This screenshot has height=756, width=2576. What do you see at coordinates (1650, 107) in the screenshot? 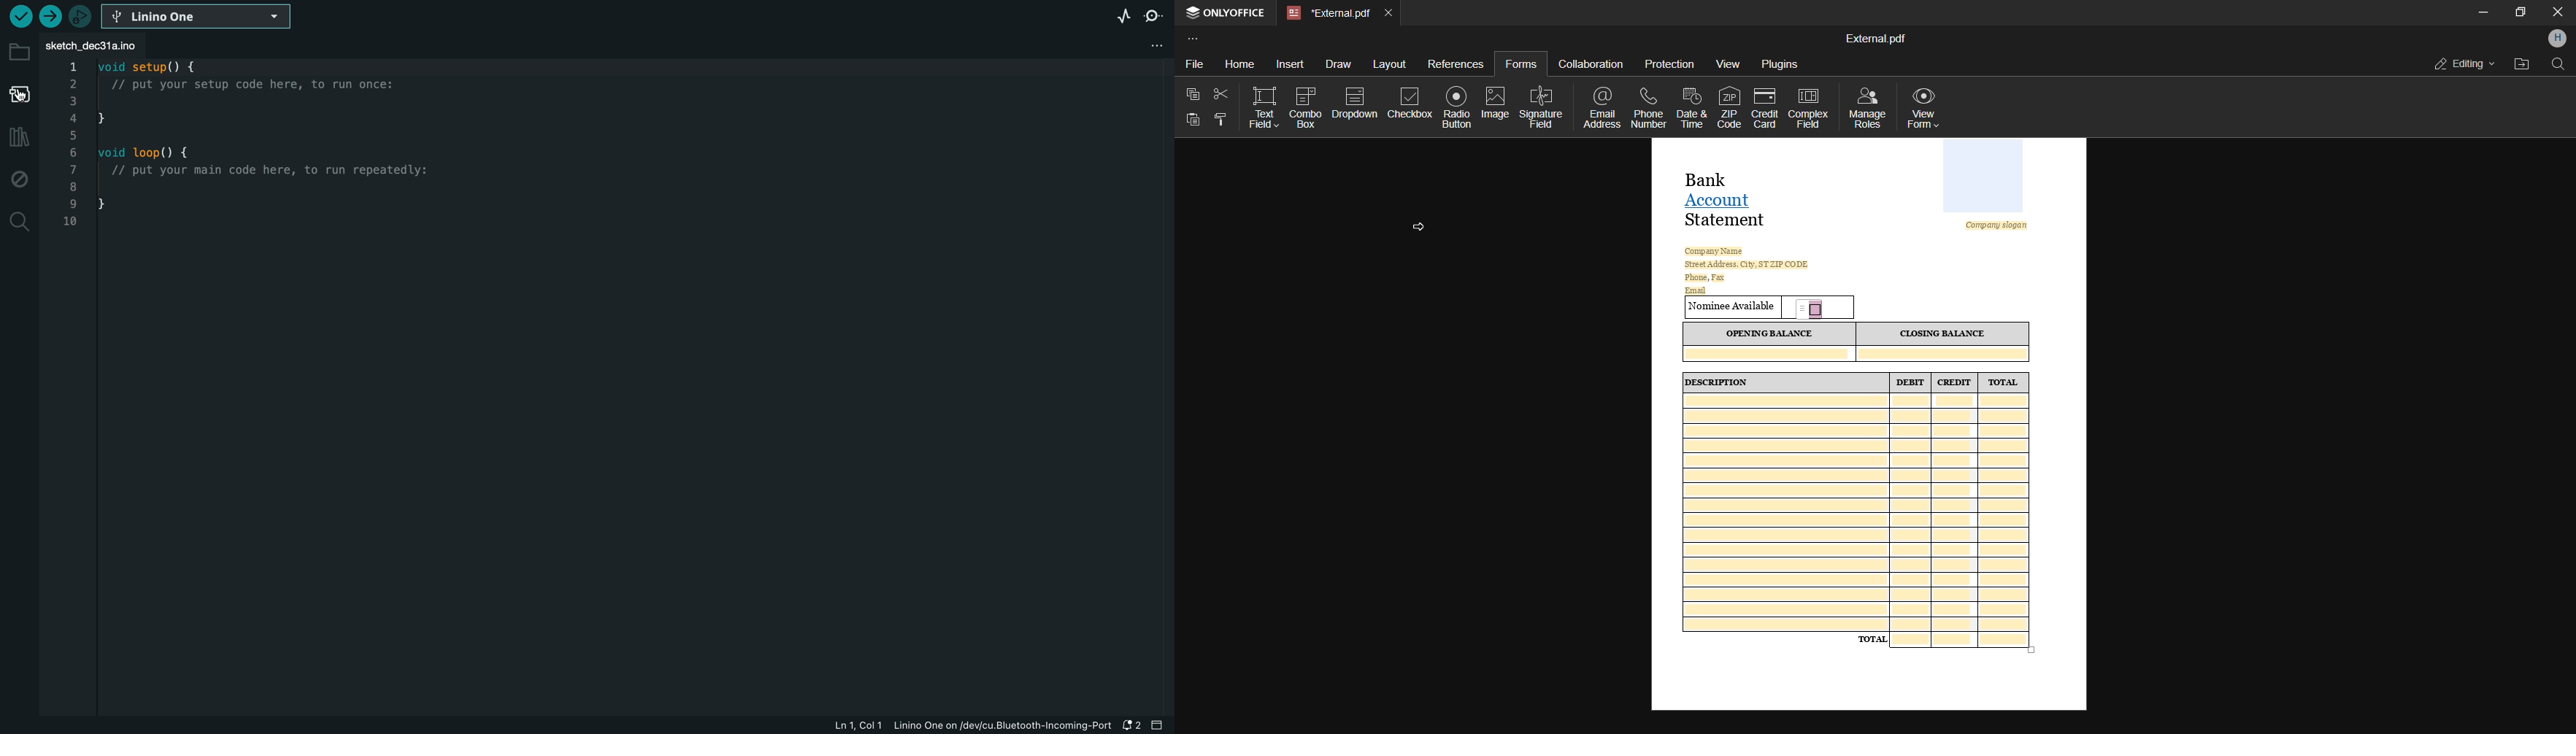
I see `phone number` at bounding box center [1650, 107].